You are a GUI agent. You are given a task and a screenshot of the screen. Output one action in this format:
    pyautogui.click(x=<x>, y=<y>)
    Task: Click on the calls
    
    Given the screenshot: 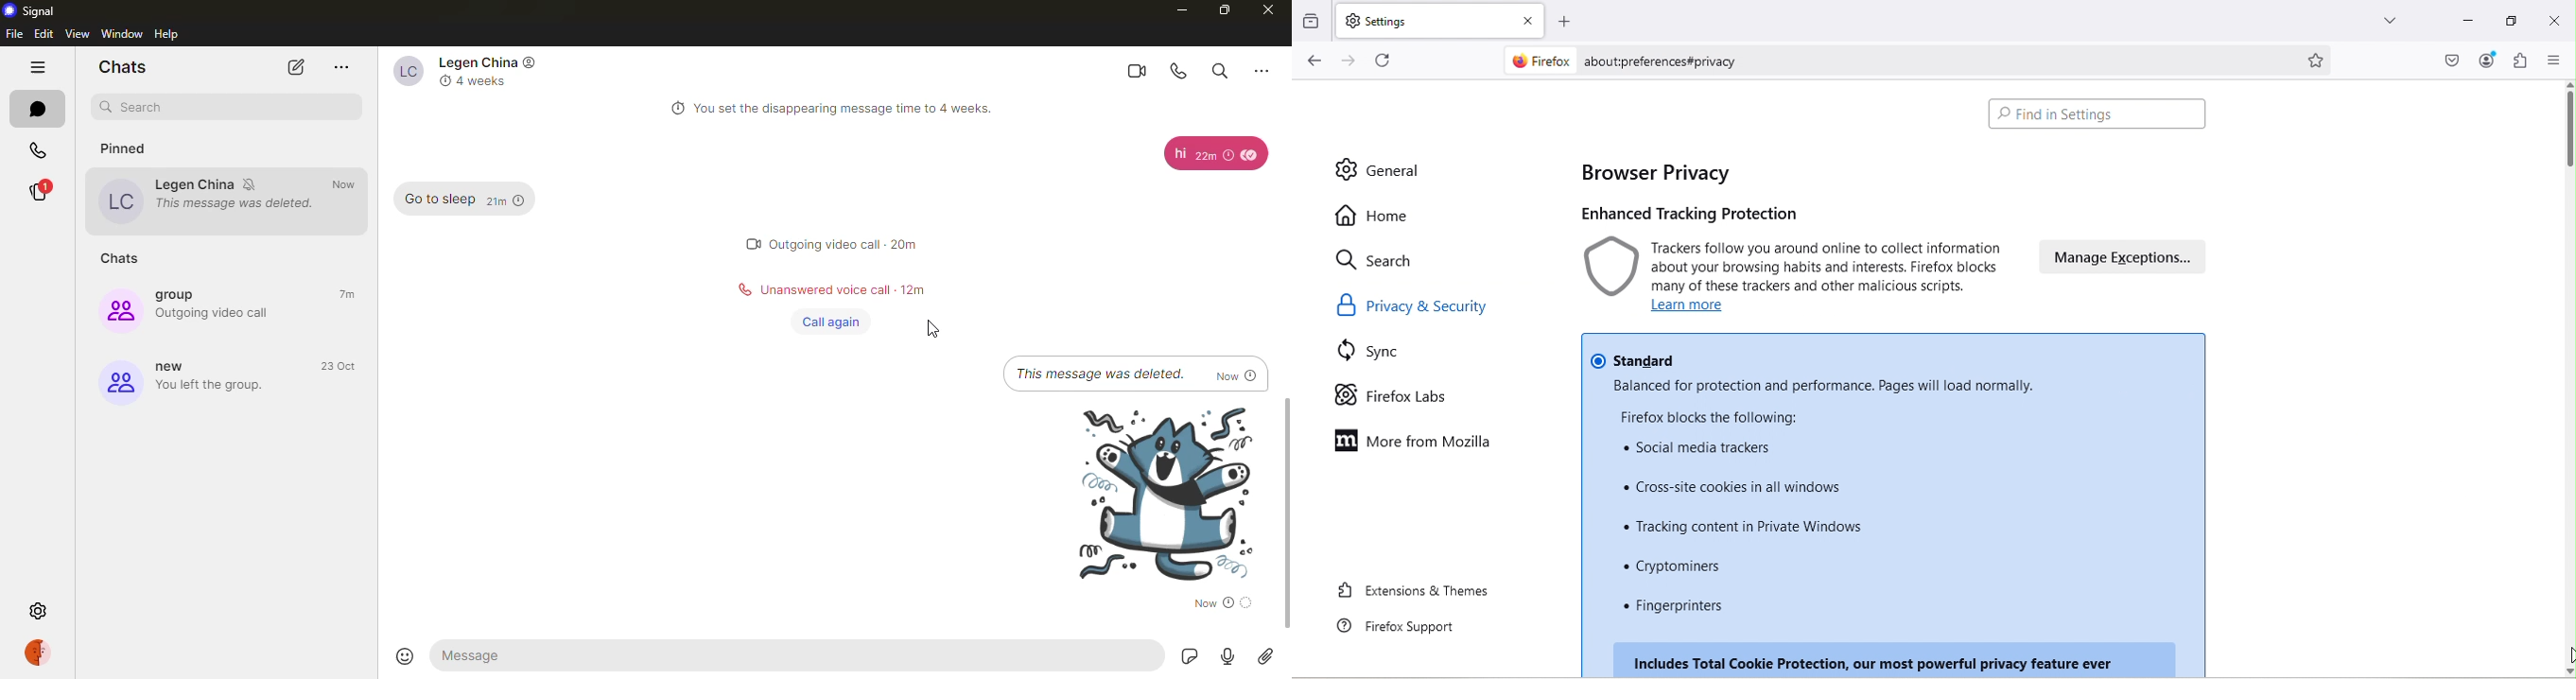 What is the action you would take?
    pyautogui.click(x=35, y=150)
    